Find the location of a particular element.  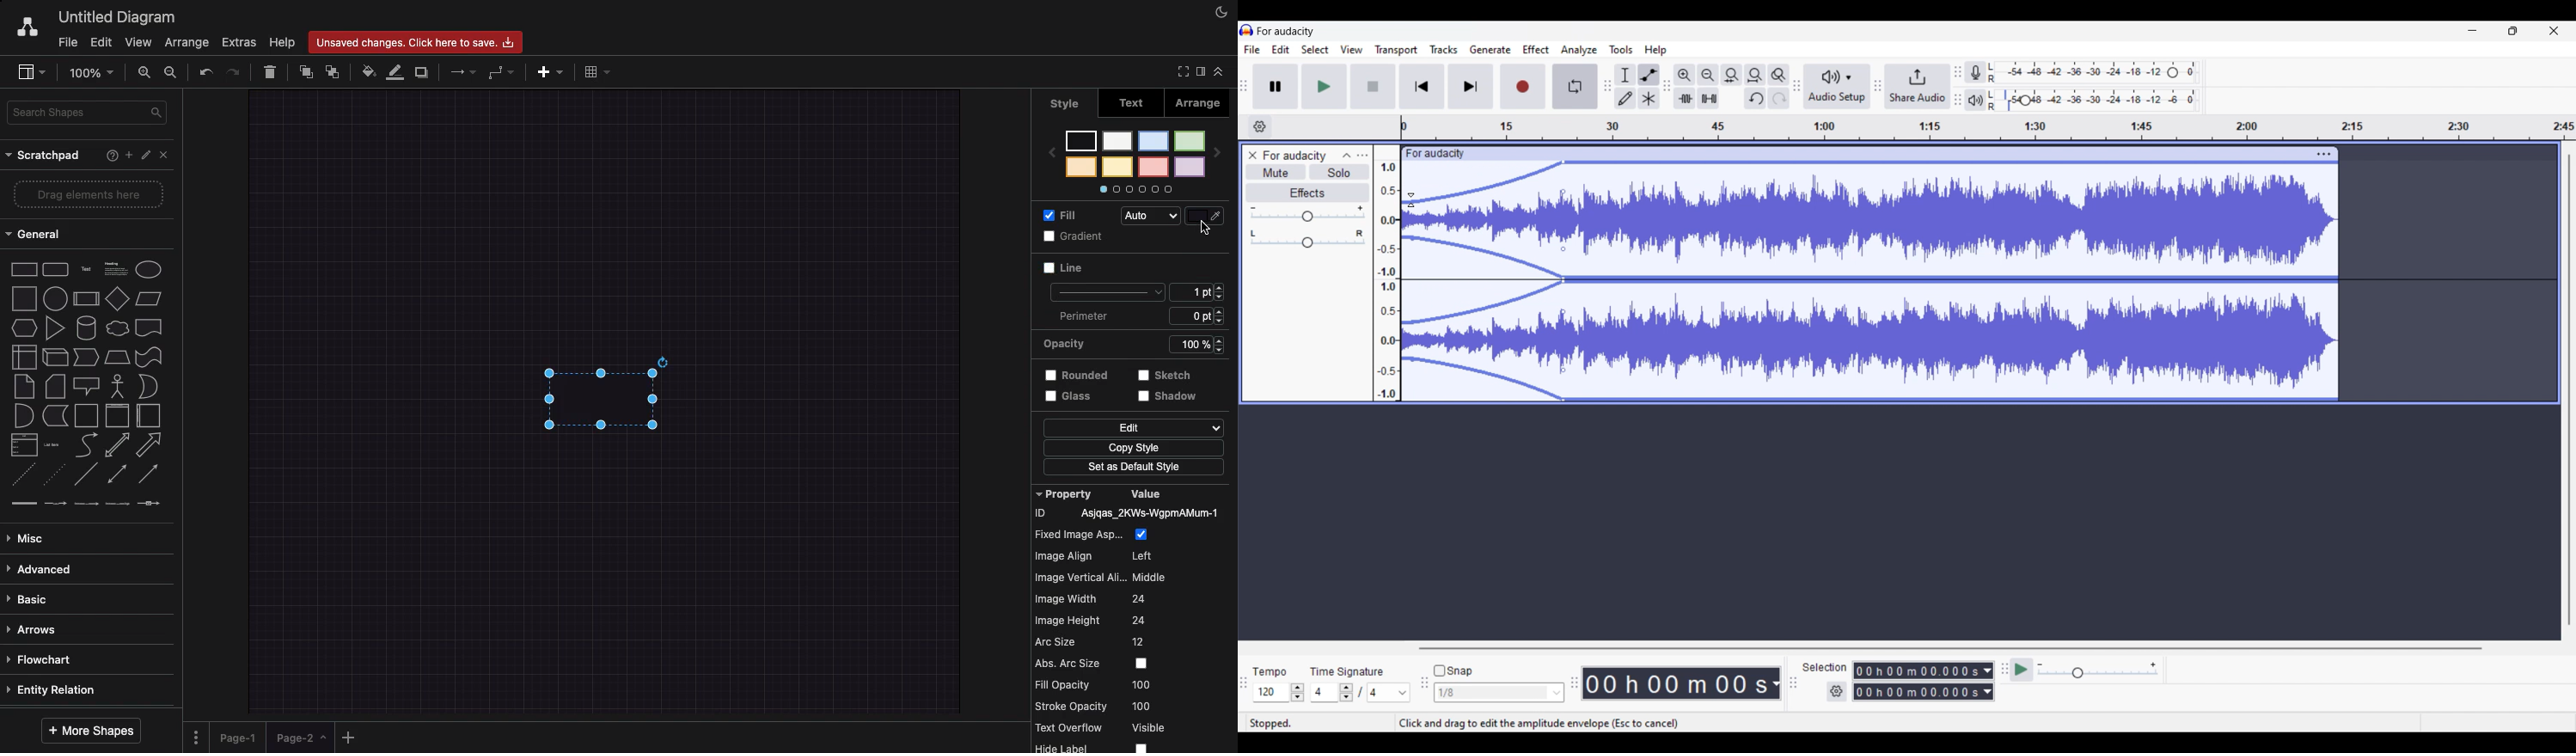

directional connector is located at coordinates (150, 475).